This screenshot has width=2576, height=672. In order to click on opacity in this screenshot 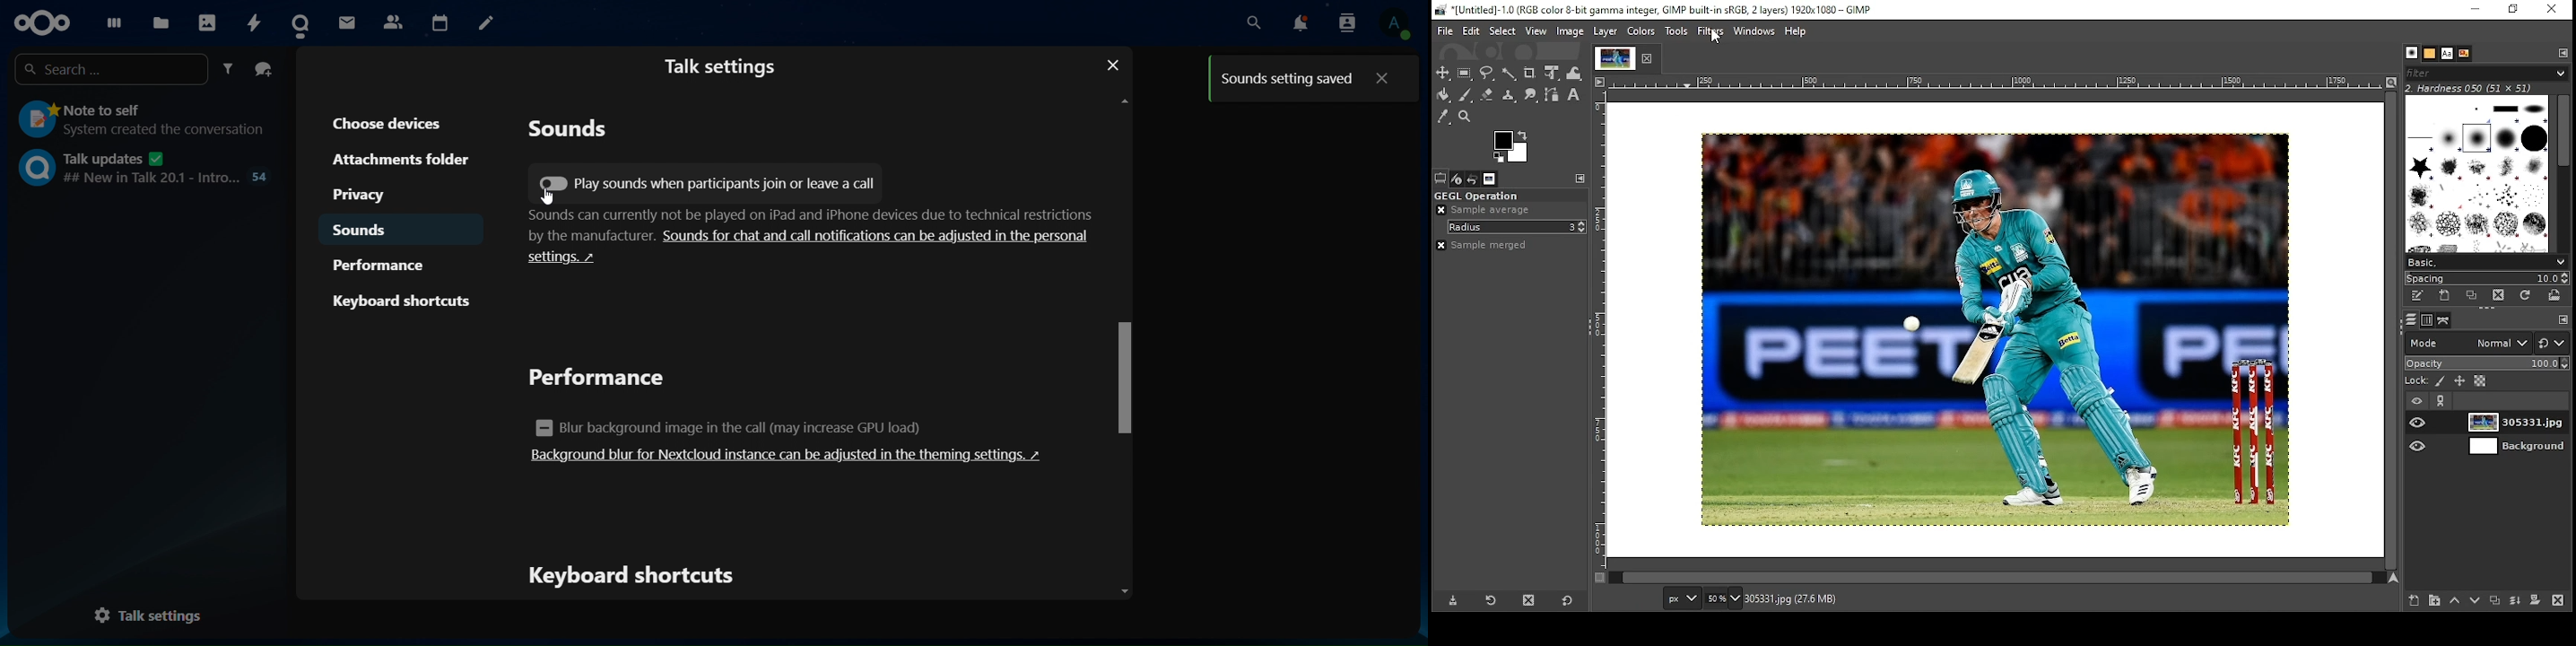, I will do `click(2488, 363)`.